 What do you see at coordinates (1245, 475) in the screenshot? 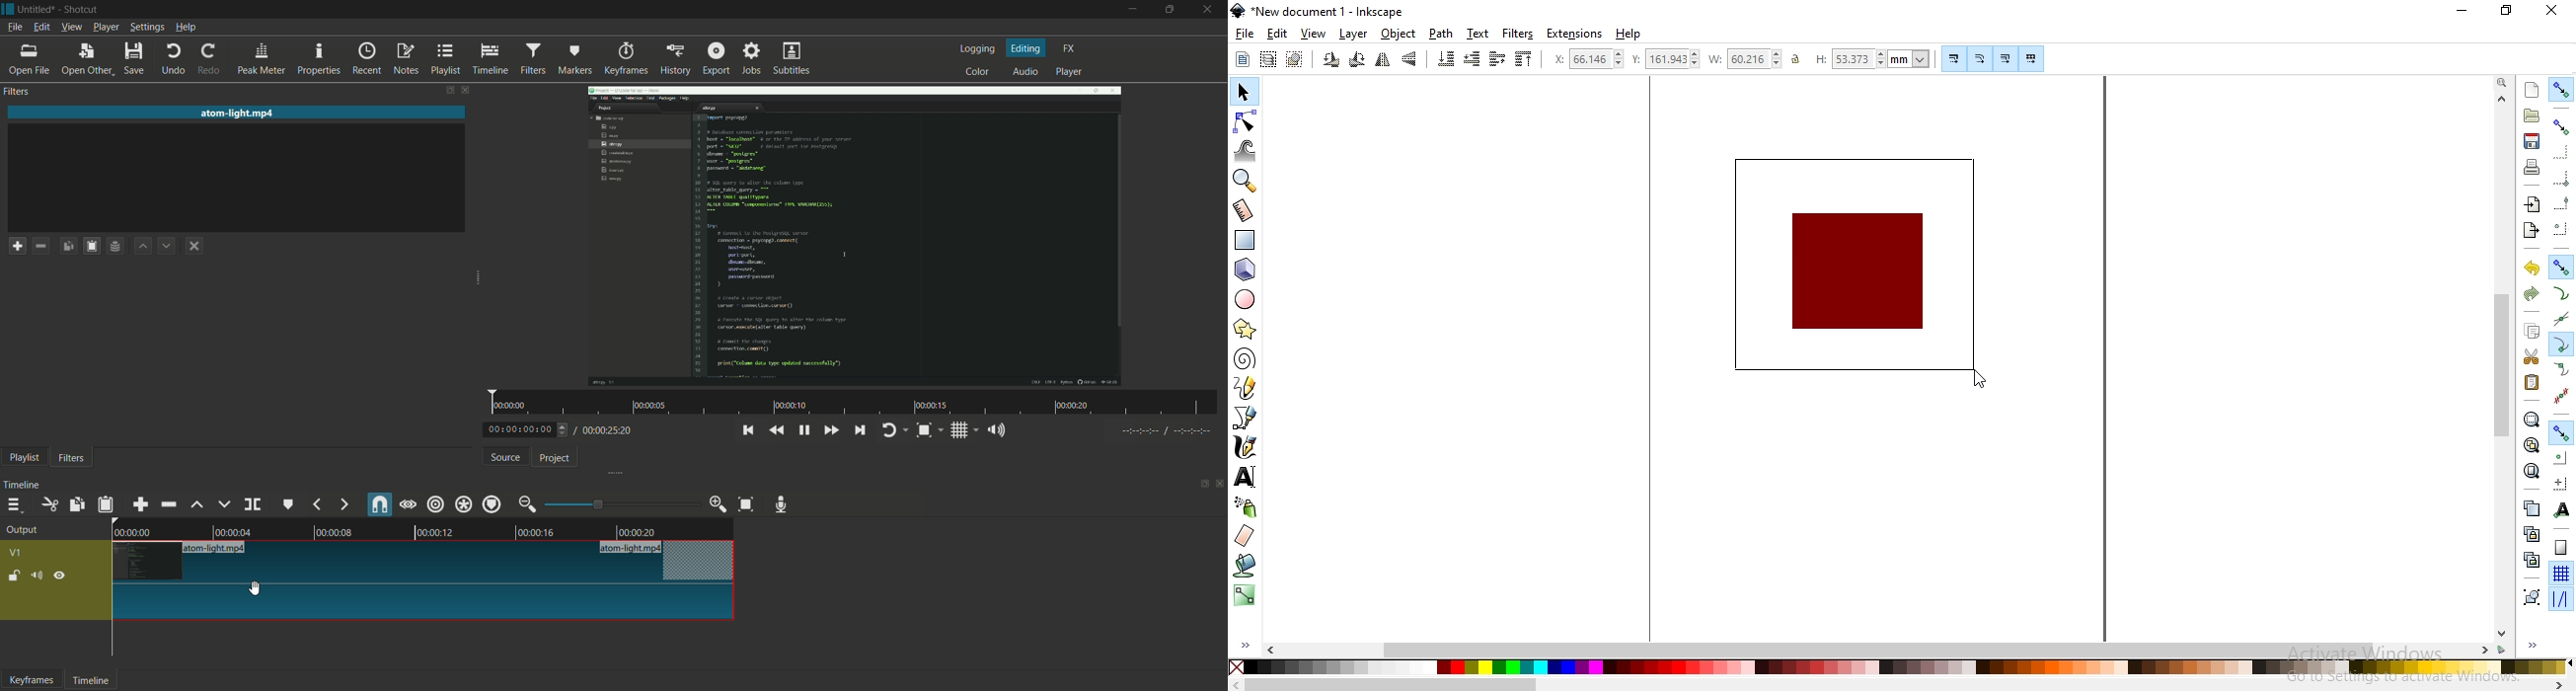
I see `create and edit text objects` at bounding box center [1245, 475].